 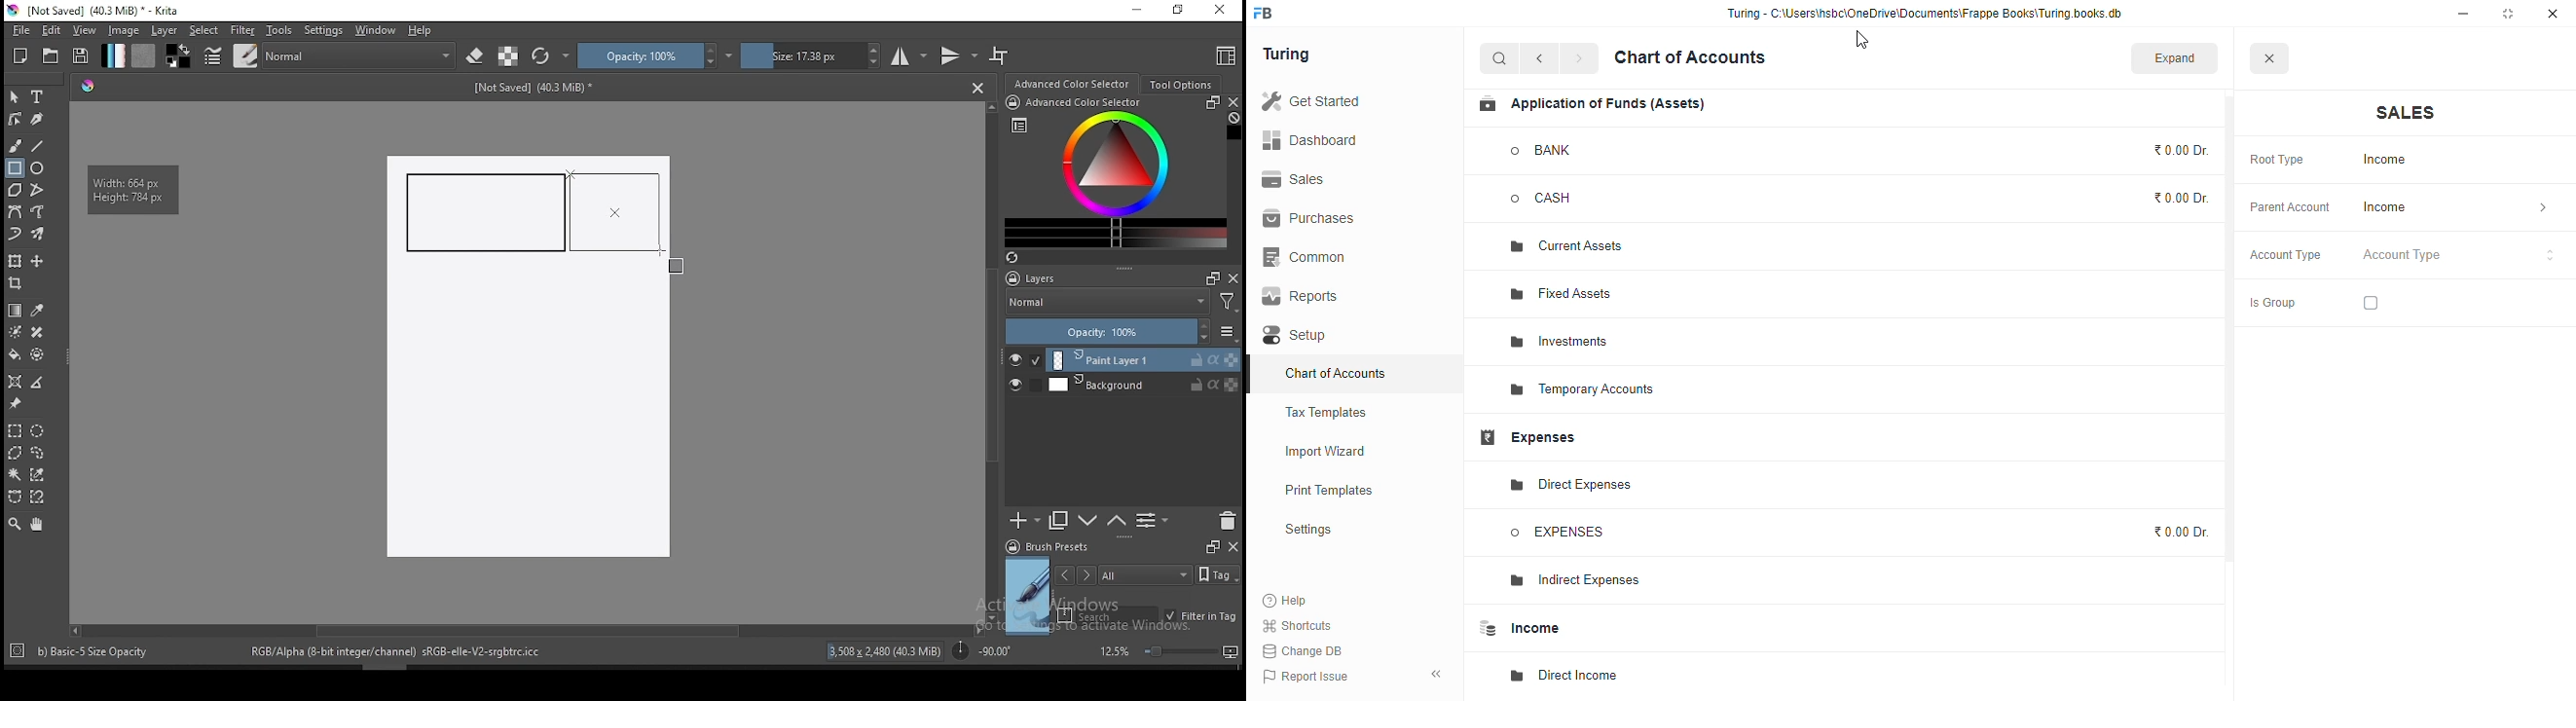 I want to click on get started, so click(x=1310, y=100).